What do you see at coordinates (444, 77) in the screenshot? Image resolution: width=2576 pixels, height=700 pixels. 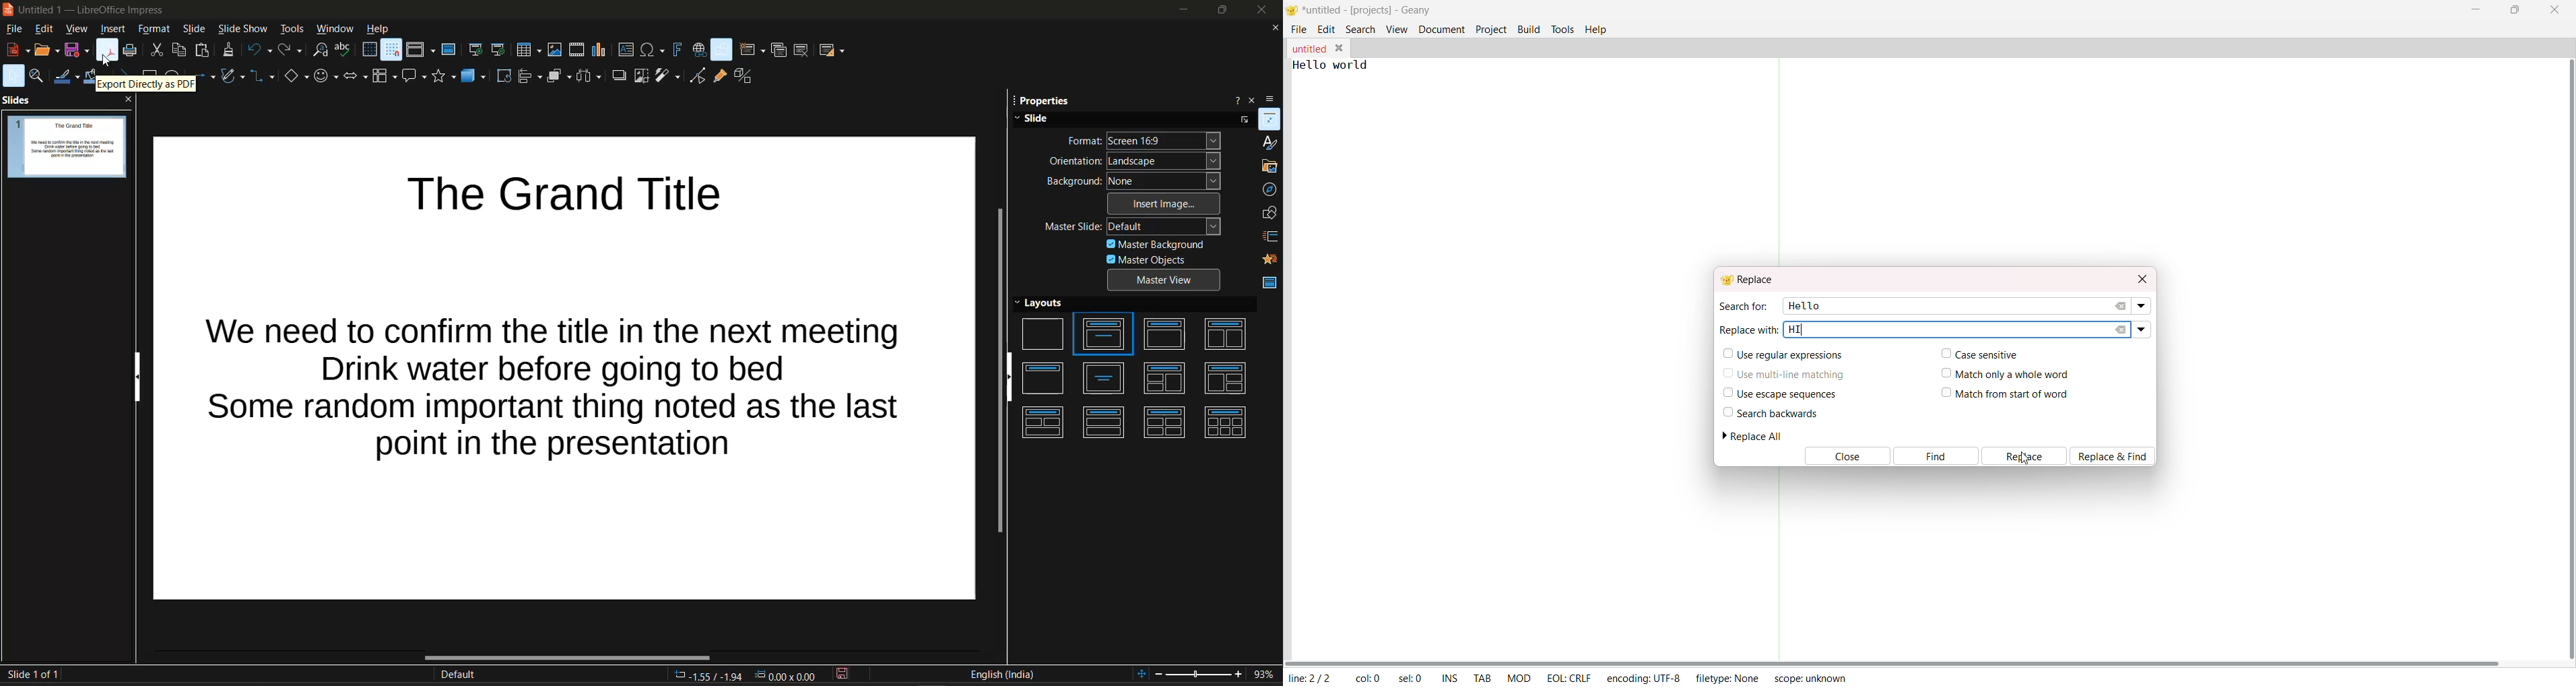 I see `stars and banners` at bounding box center [444, 77].